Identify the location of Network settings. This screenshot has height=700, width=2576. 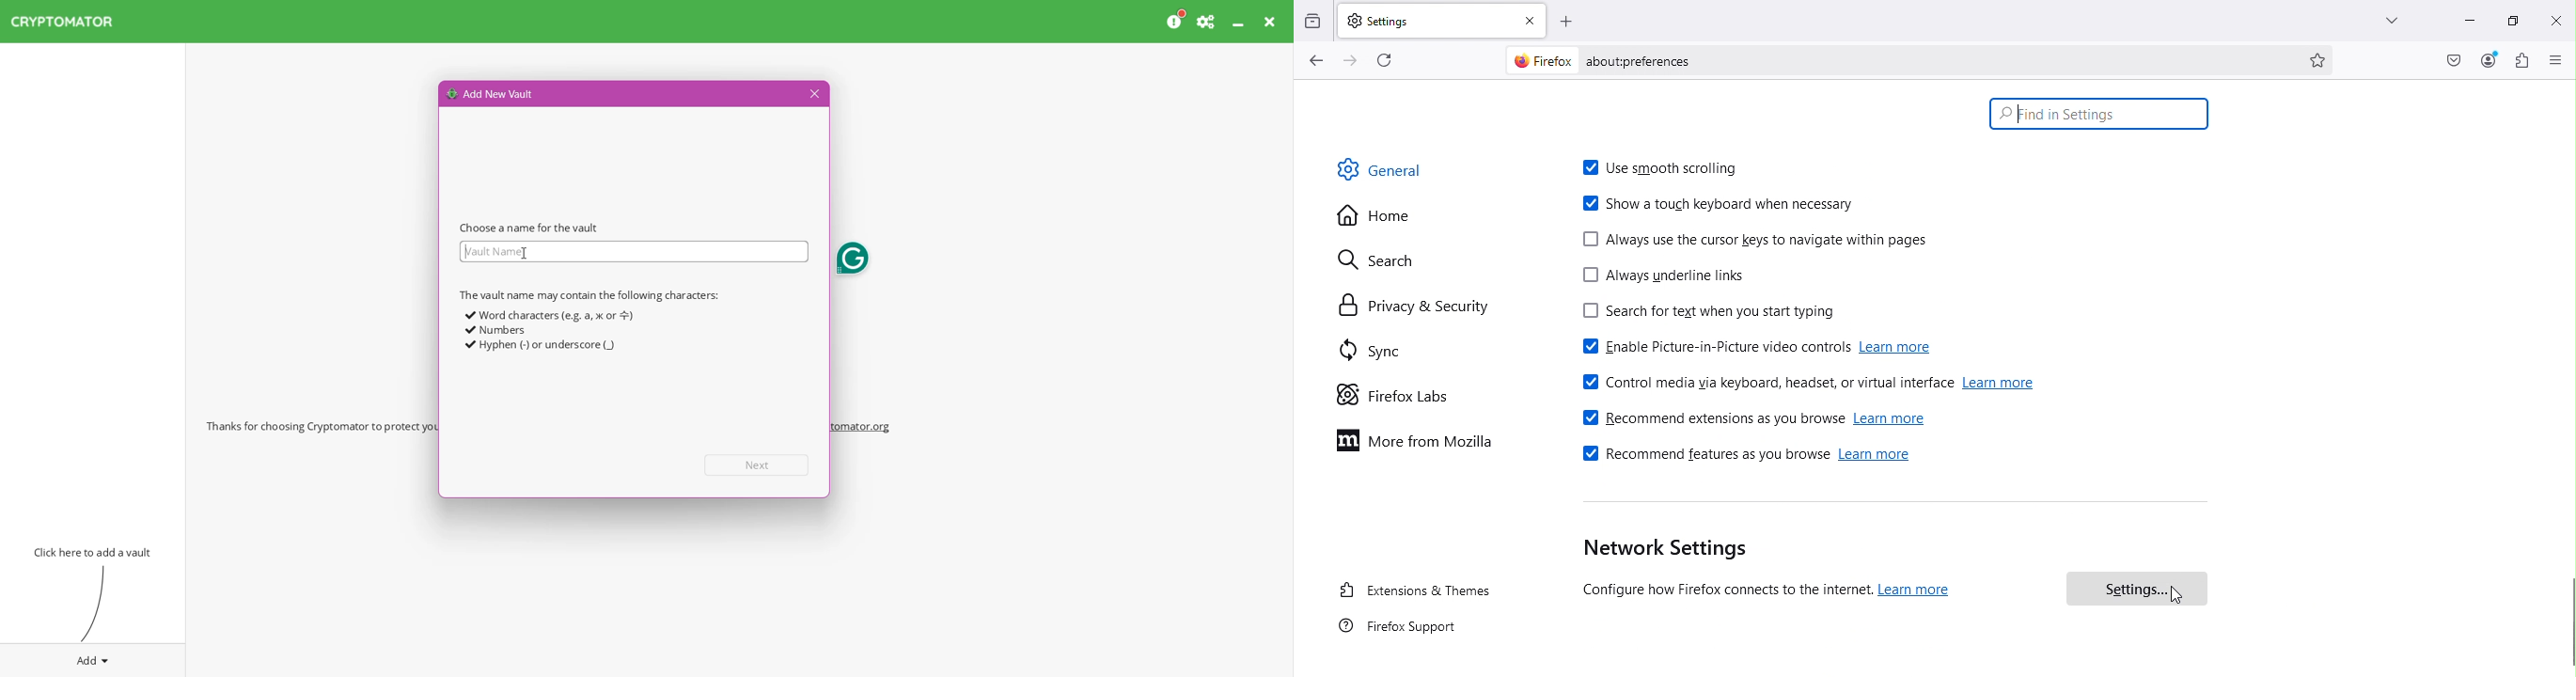
(1661, 549).